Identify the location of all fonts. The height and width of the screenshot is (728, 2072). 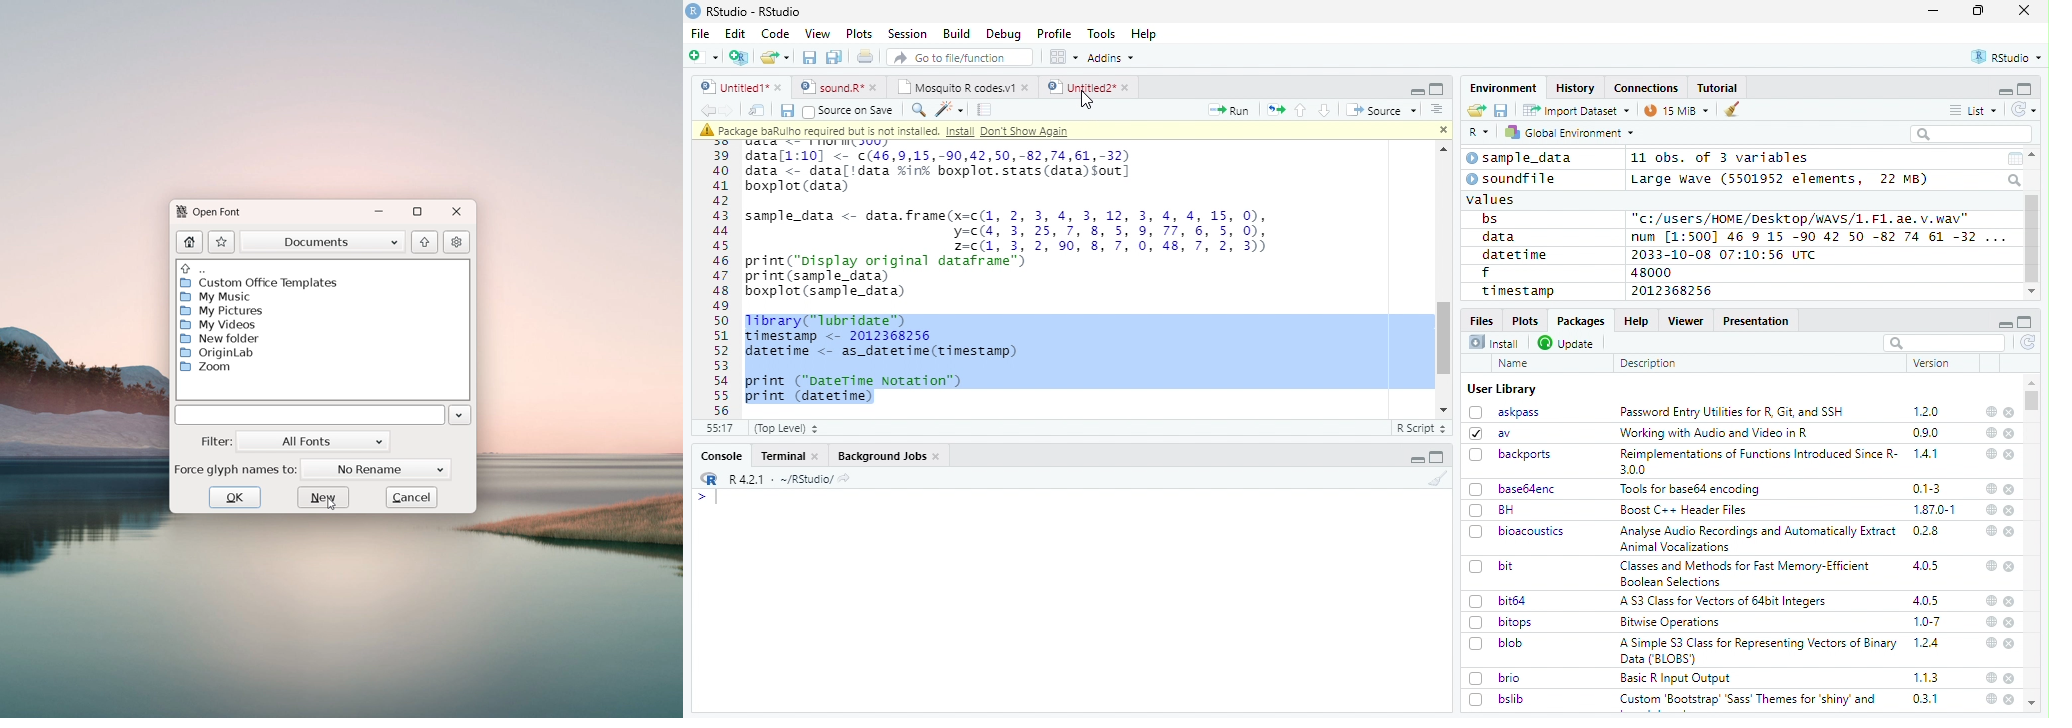
(312, 442).